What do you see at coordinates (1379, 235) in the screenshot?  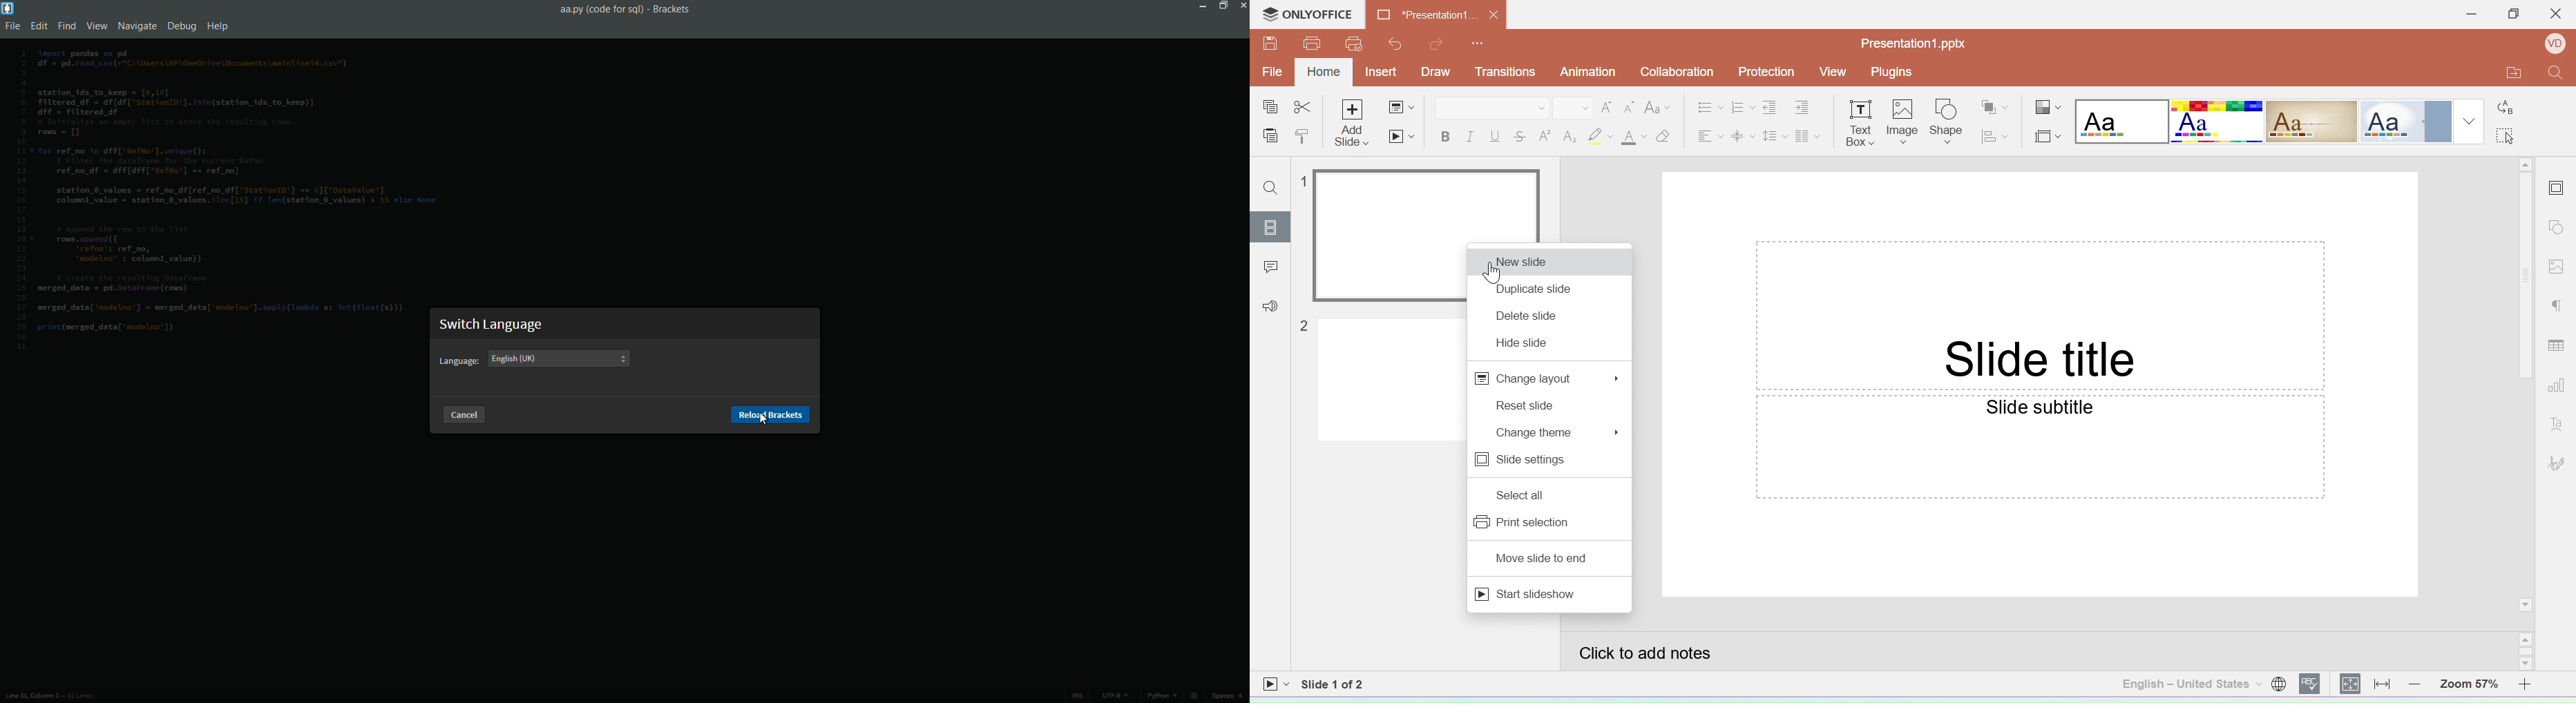 I see `Slide 1` at bounding box center [1379, 235].